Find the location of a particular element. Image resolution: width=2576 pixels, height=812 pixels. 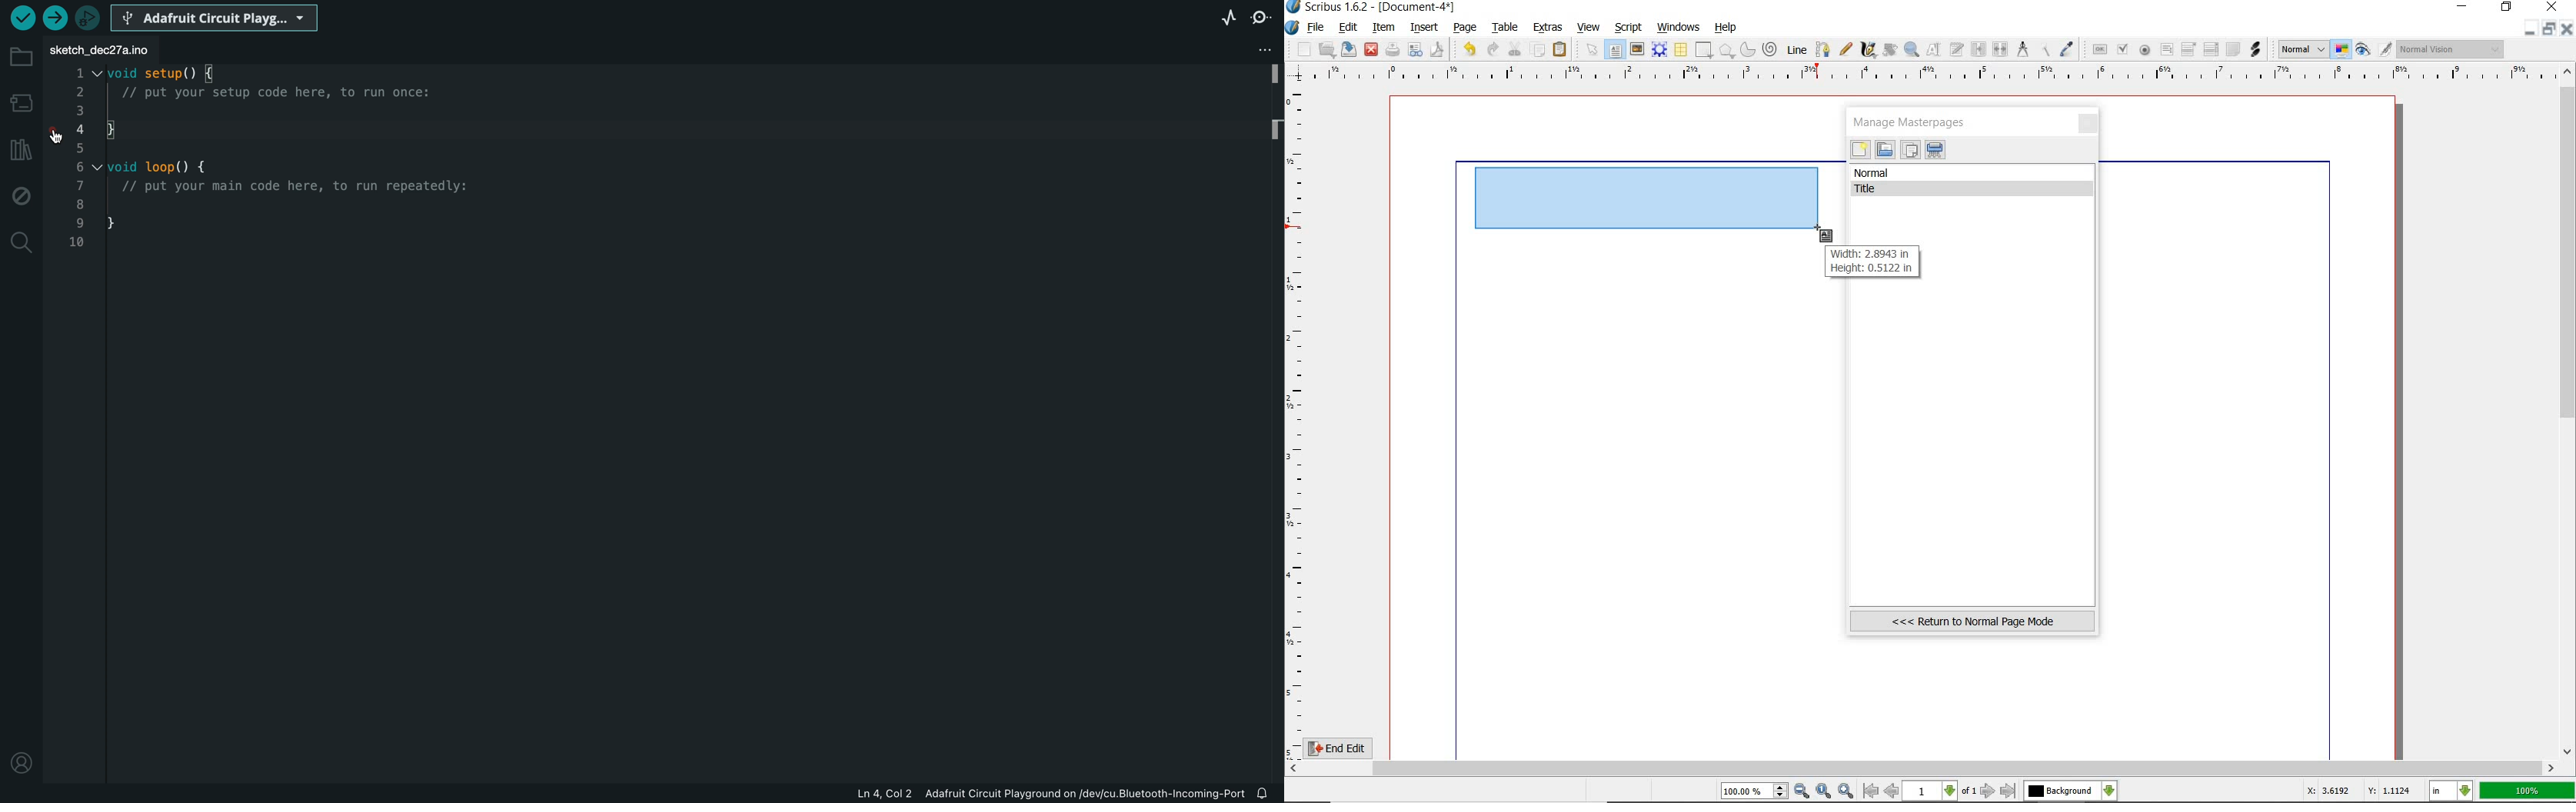

scrollbar is located at coordinates (1922, 768).